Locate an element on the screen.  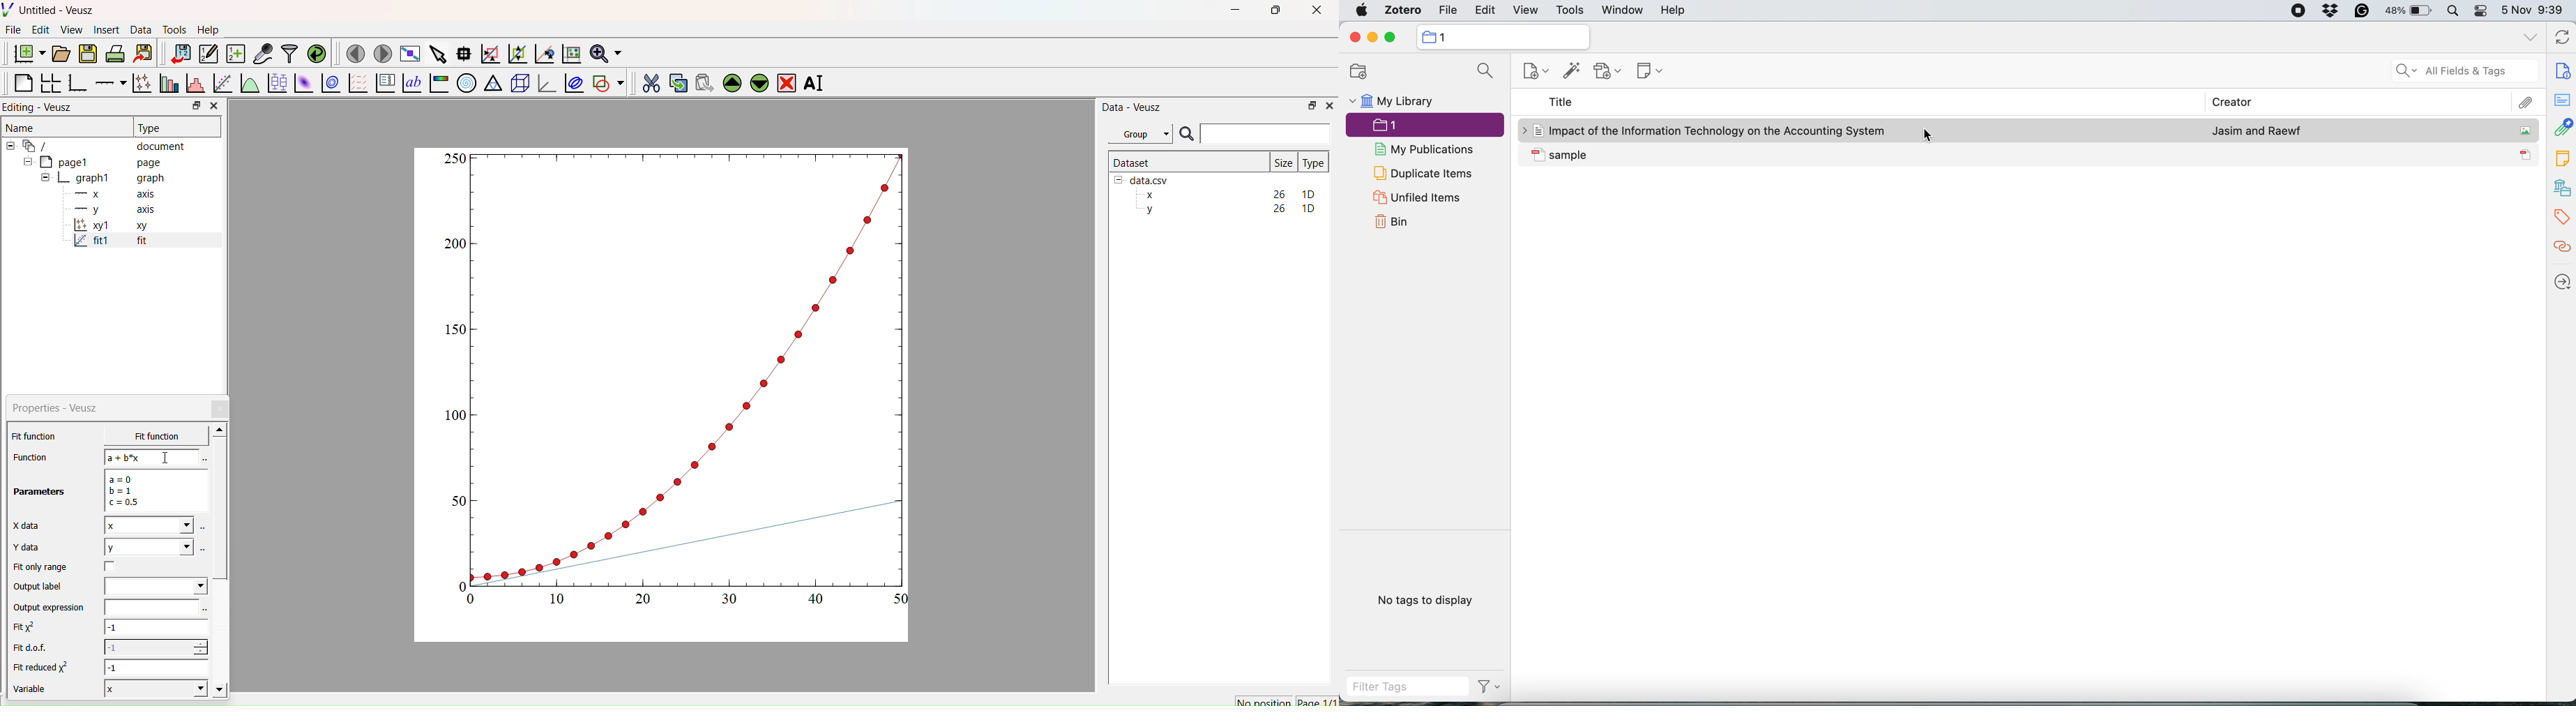
"Impact of the Information Technology on the Accounting System" file is located at coordinates (1711, 130).